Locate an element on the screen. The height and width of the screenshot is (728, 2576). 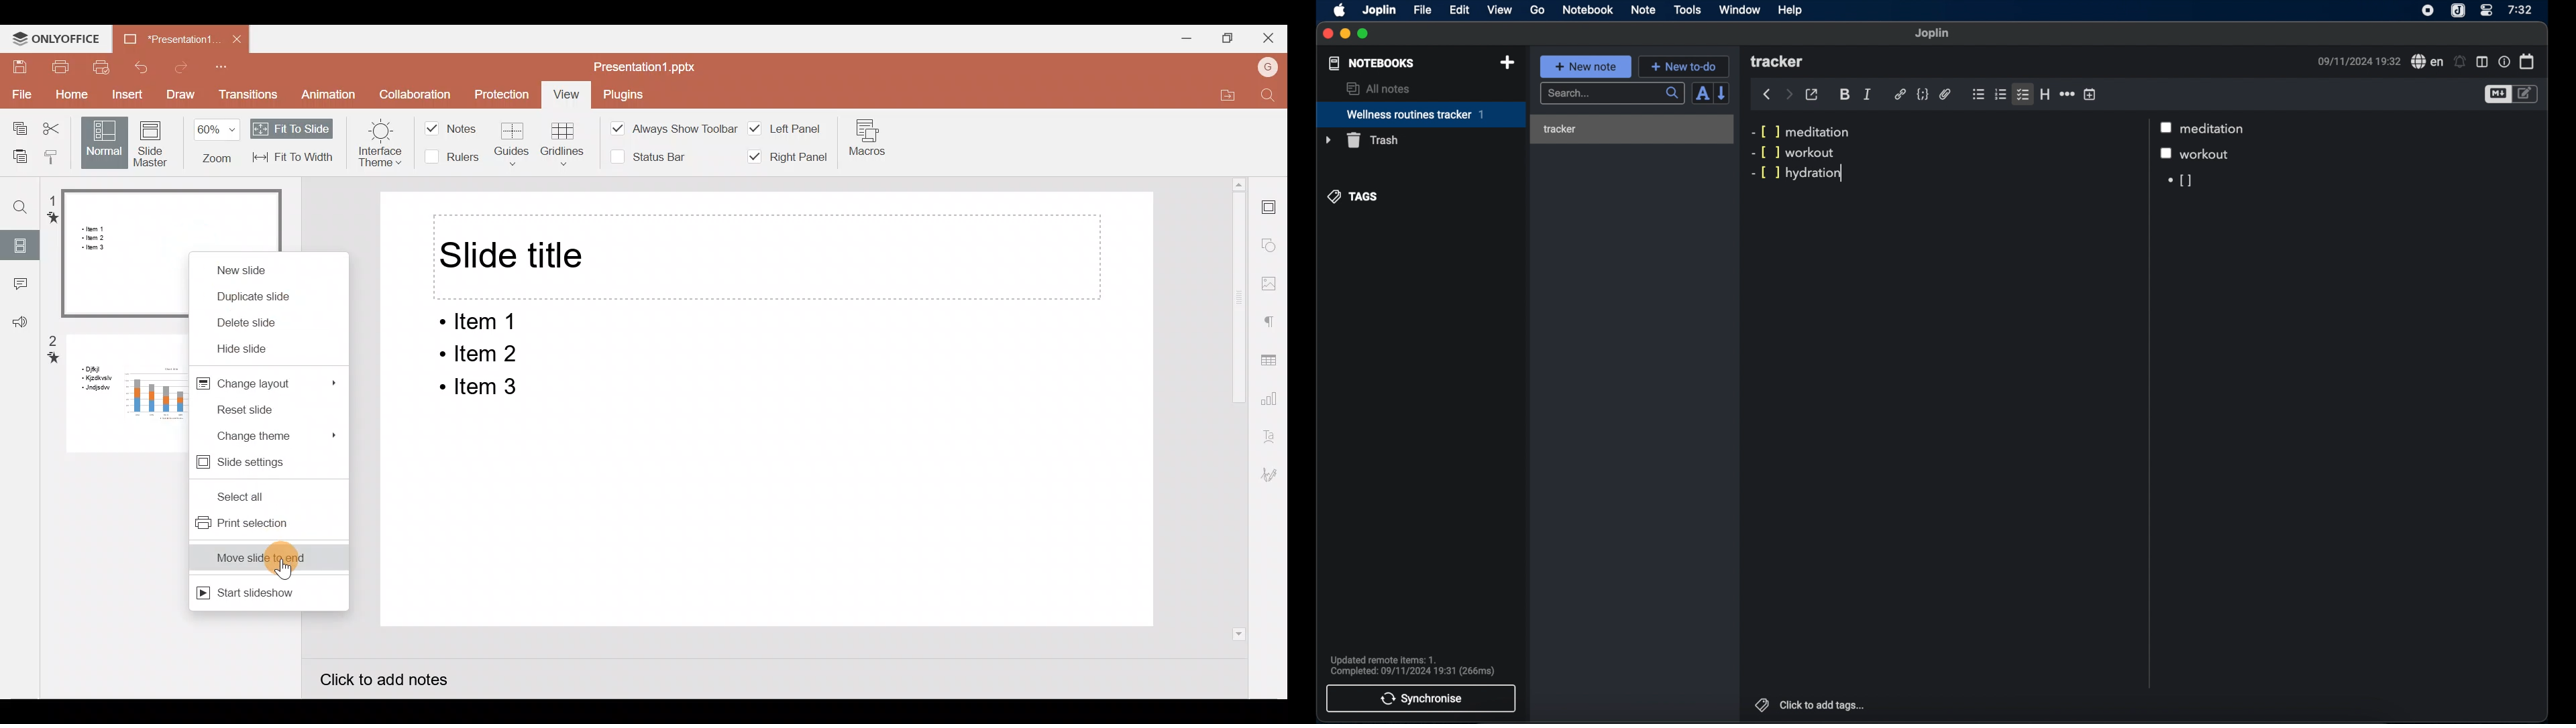
checklist is located at coordinates (2024, 94).